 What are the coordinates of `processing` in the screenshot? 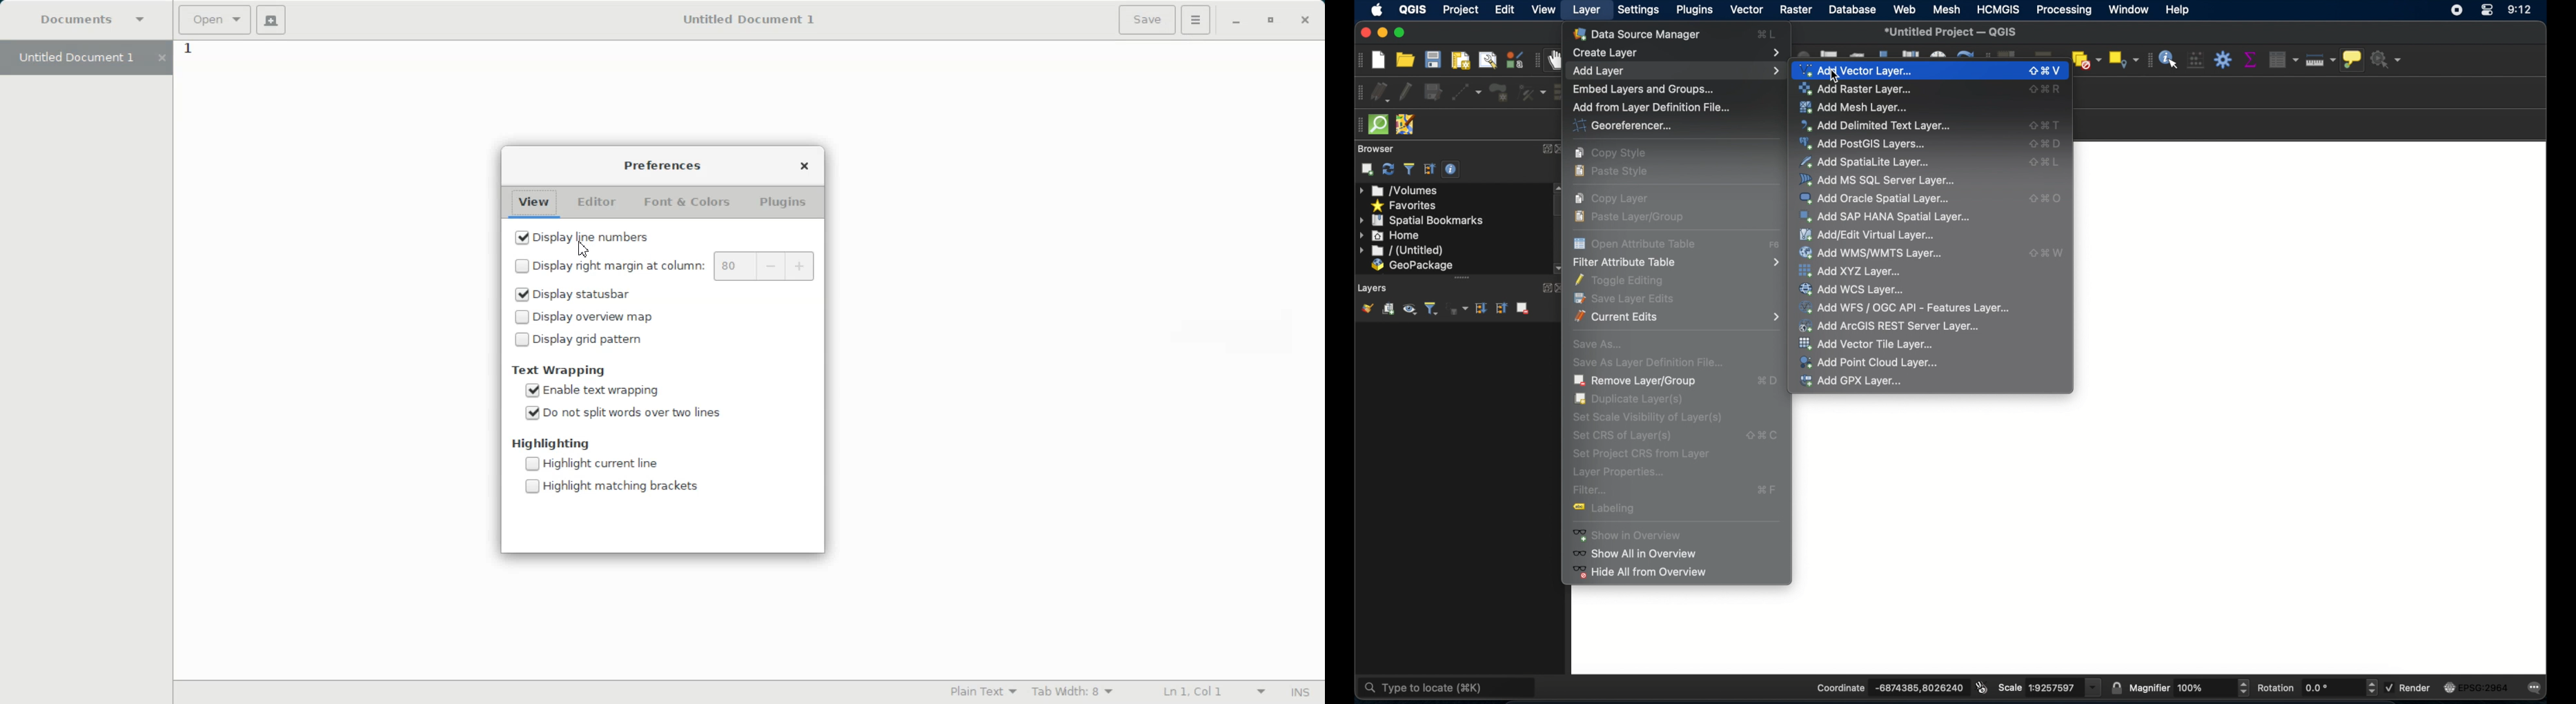 It's located at (2066, 11).